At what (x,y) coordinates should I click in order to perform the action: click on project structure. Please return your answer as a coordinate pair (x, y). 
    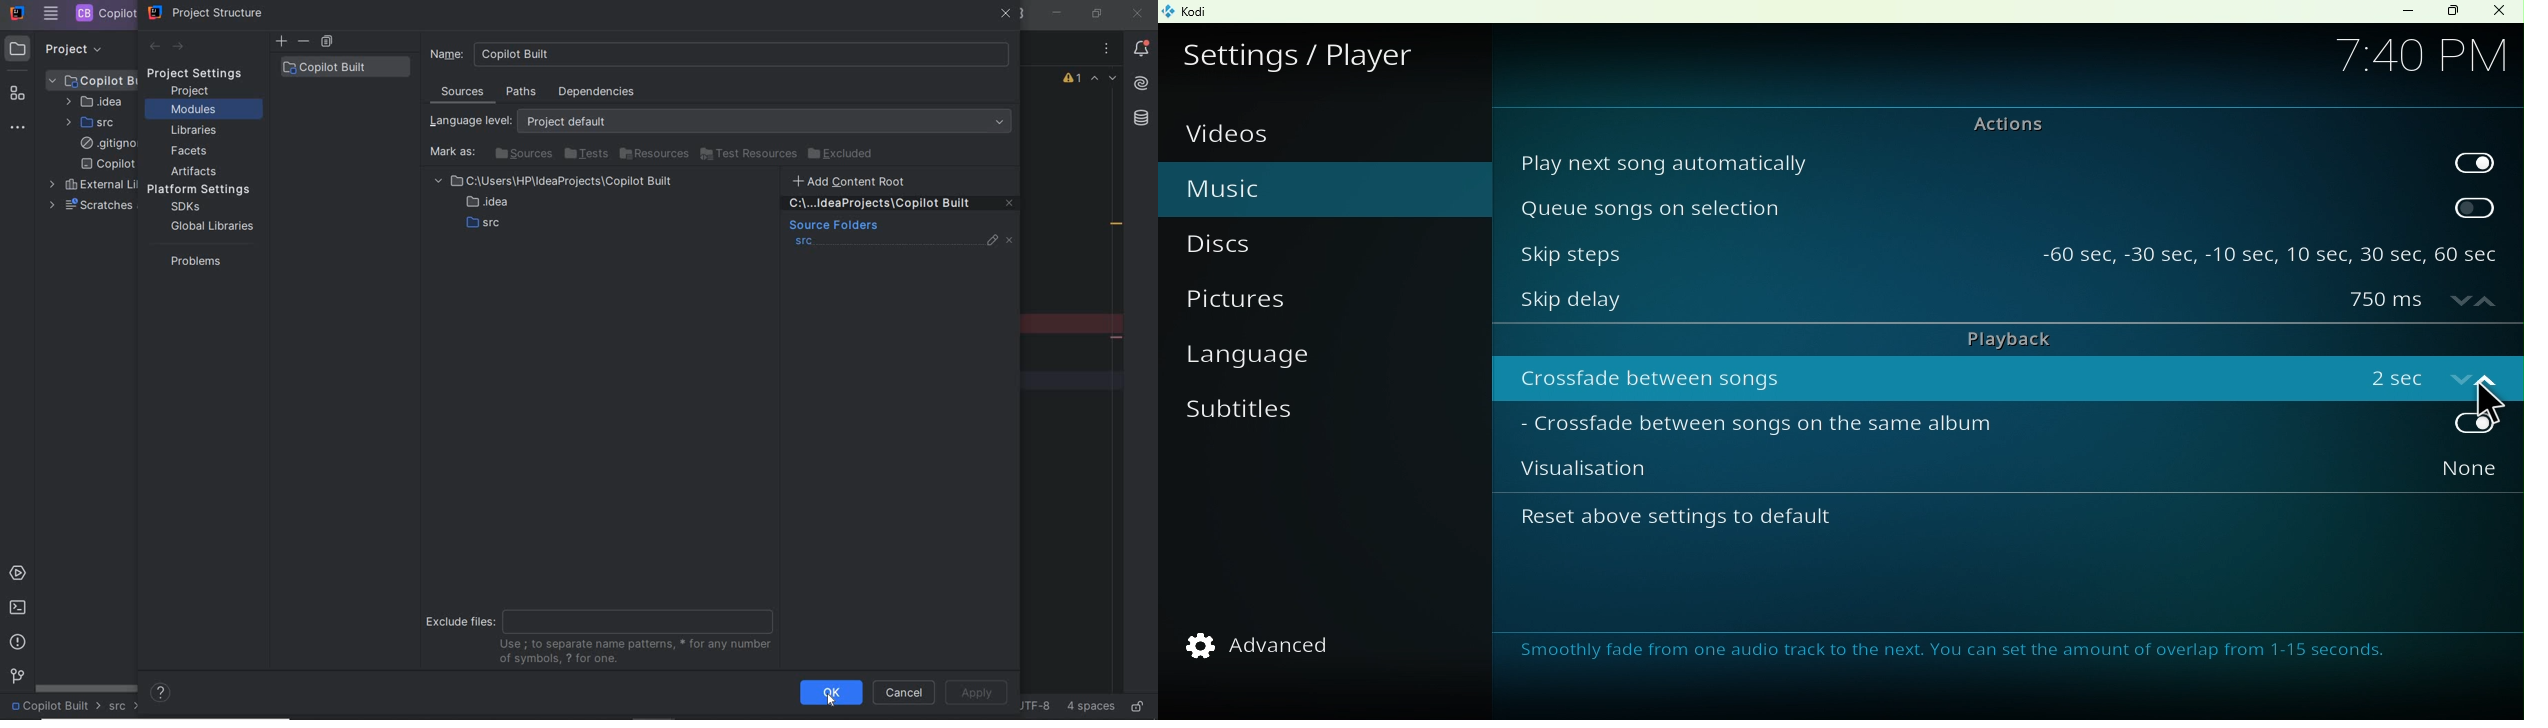
    Looking at the image, I should click on (206, 12).